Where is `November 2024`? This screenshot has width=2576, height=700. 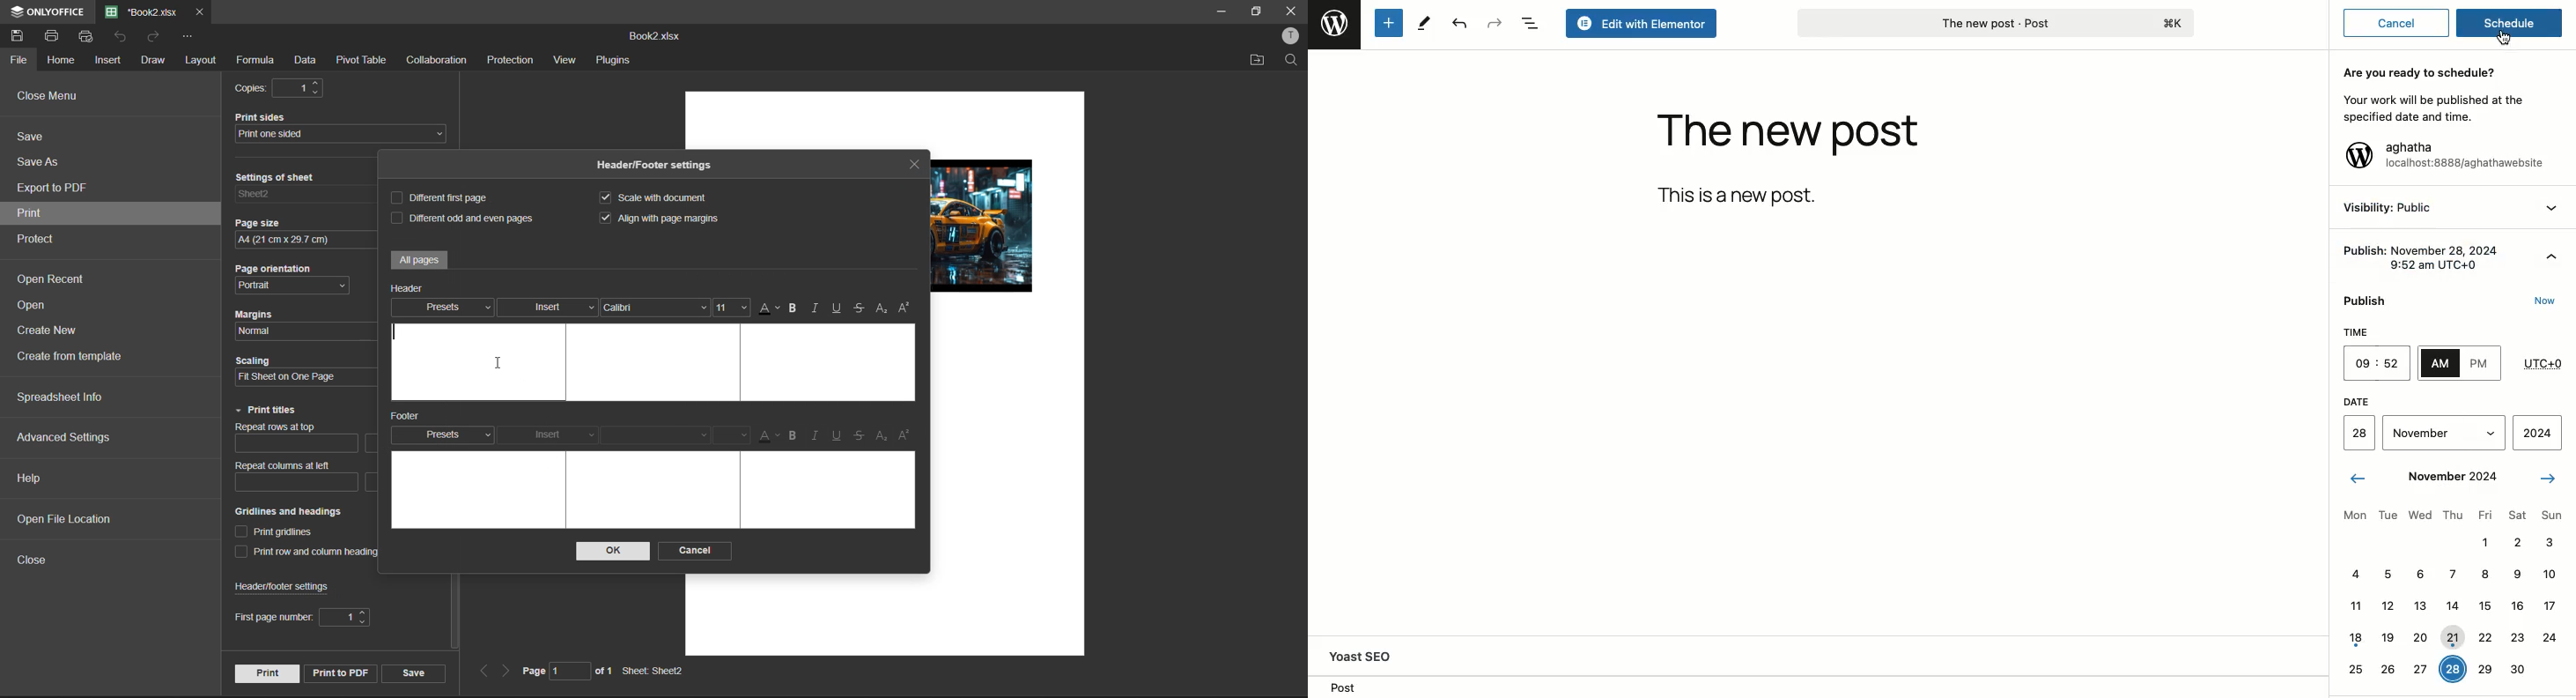
November 2024 is located at coordinates (2453, 474).